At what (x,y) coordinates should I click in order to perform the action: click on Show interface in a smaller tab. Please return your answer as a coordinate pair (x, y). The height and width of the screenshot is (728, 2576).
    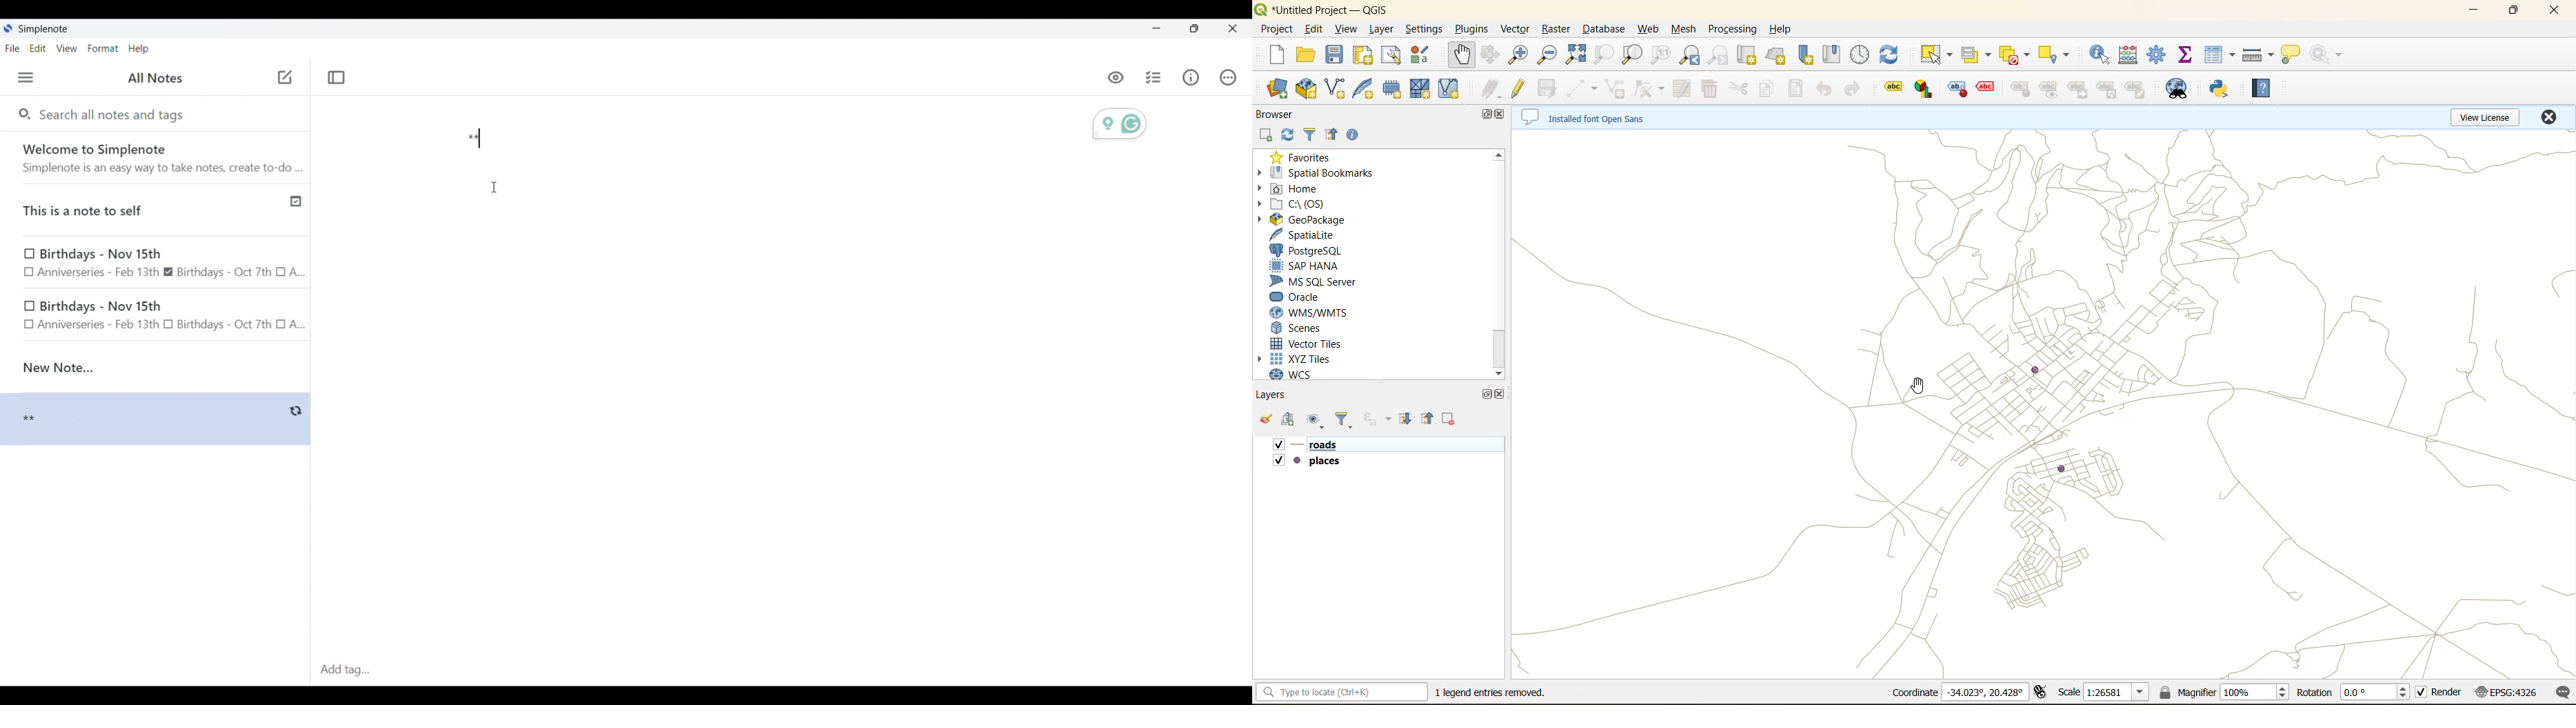
    Looking at the image, I should click on (1195, 29).